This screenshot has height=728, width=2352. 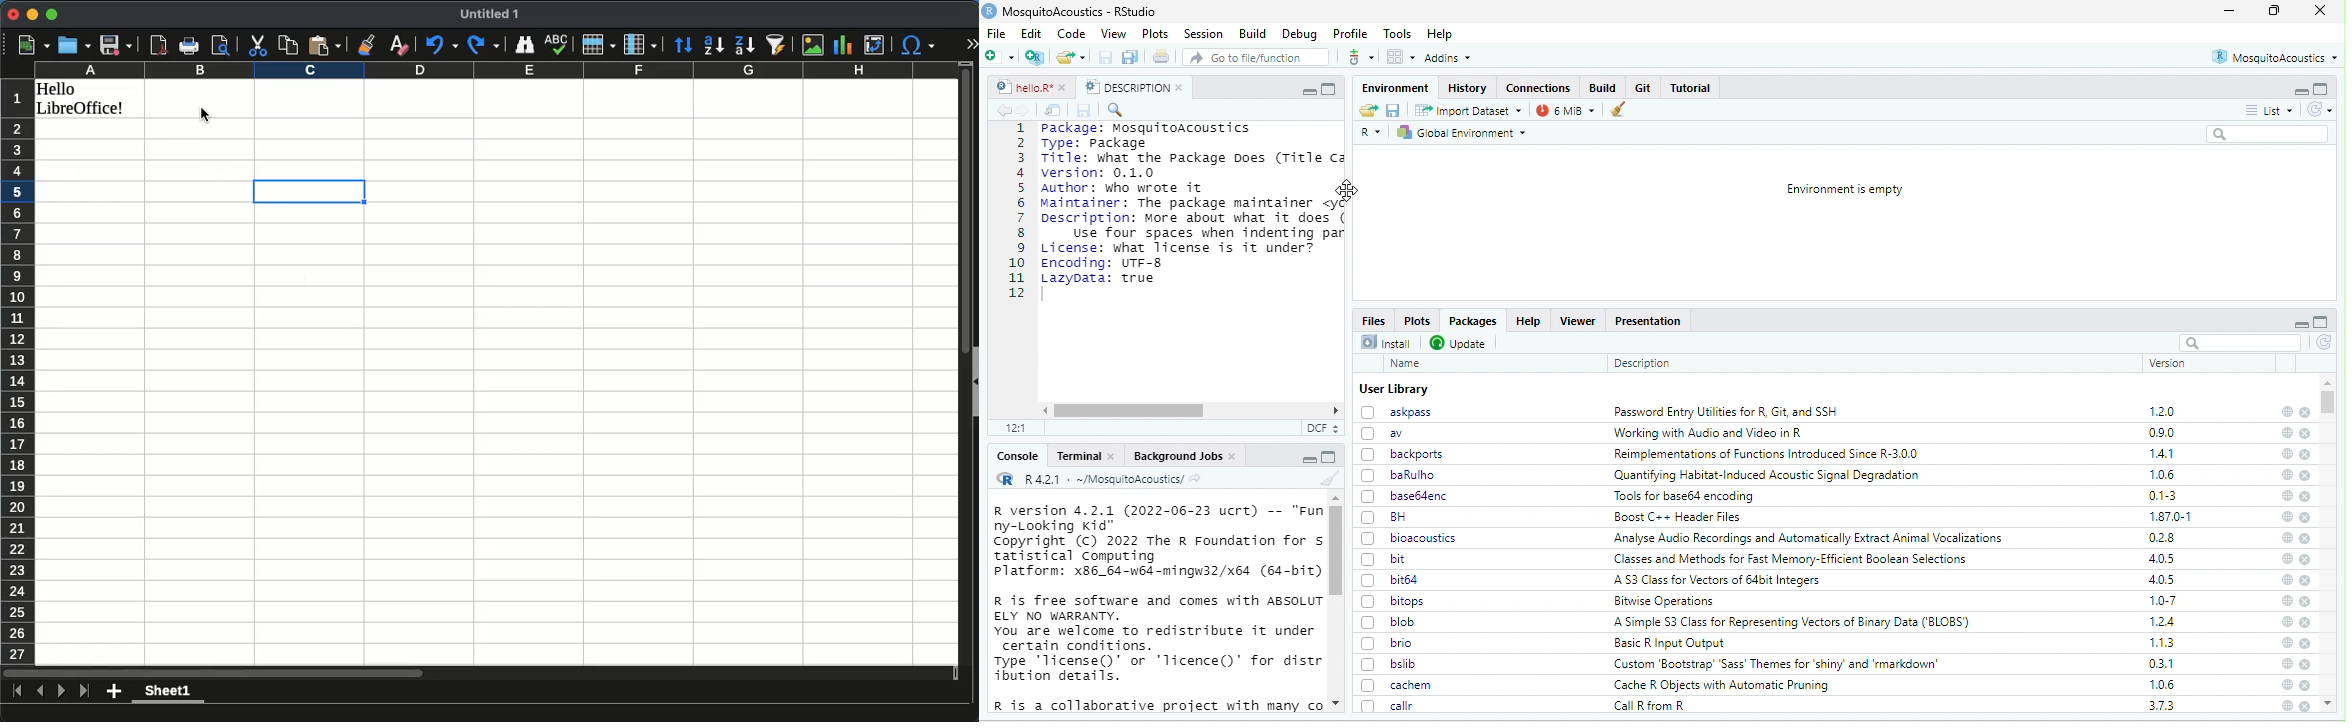 What do you see at coordinates (72, 44) in the screenshot?
I see `open` at bounding box center [72, 44].